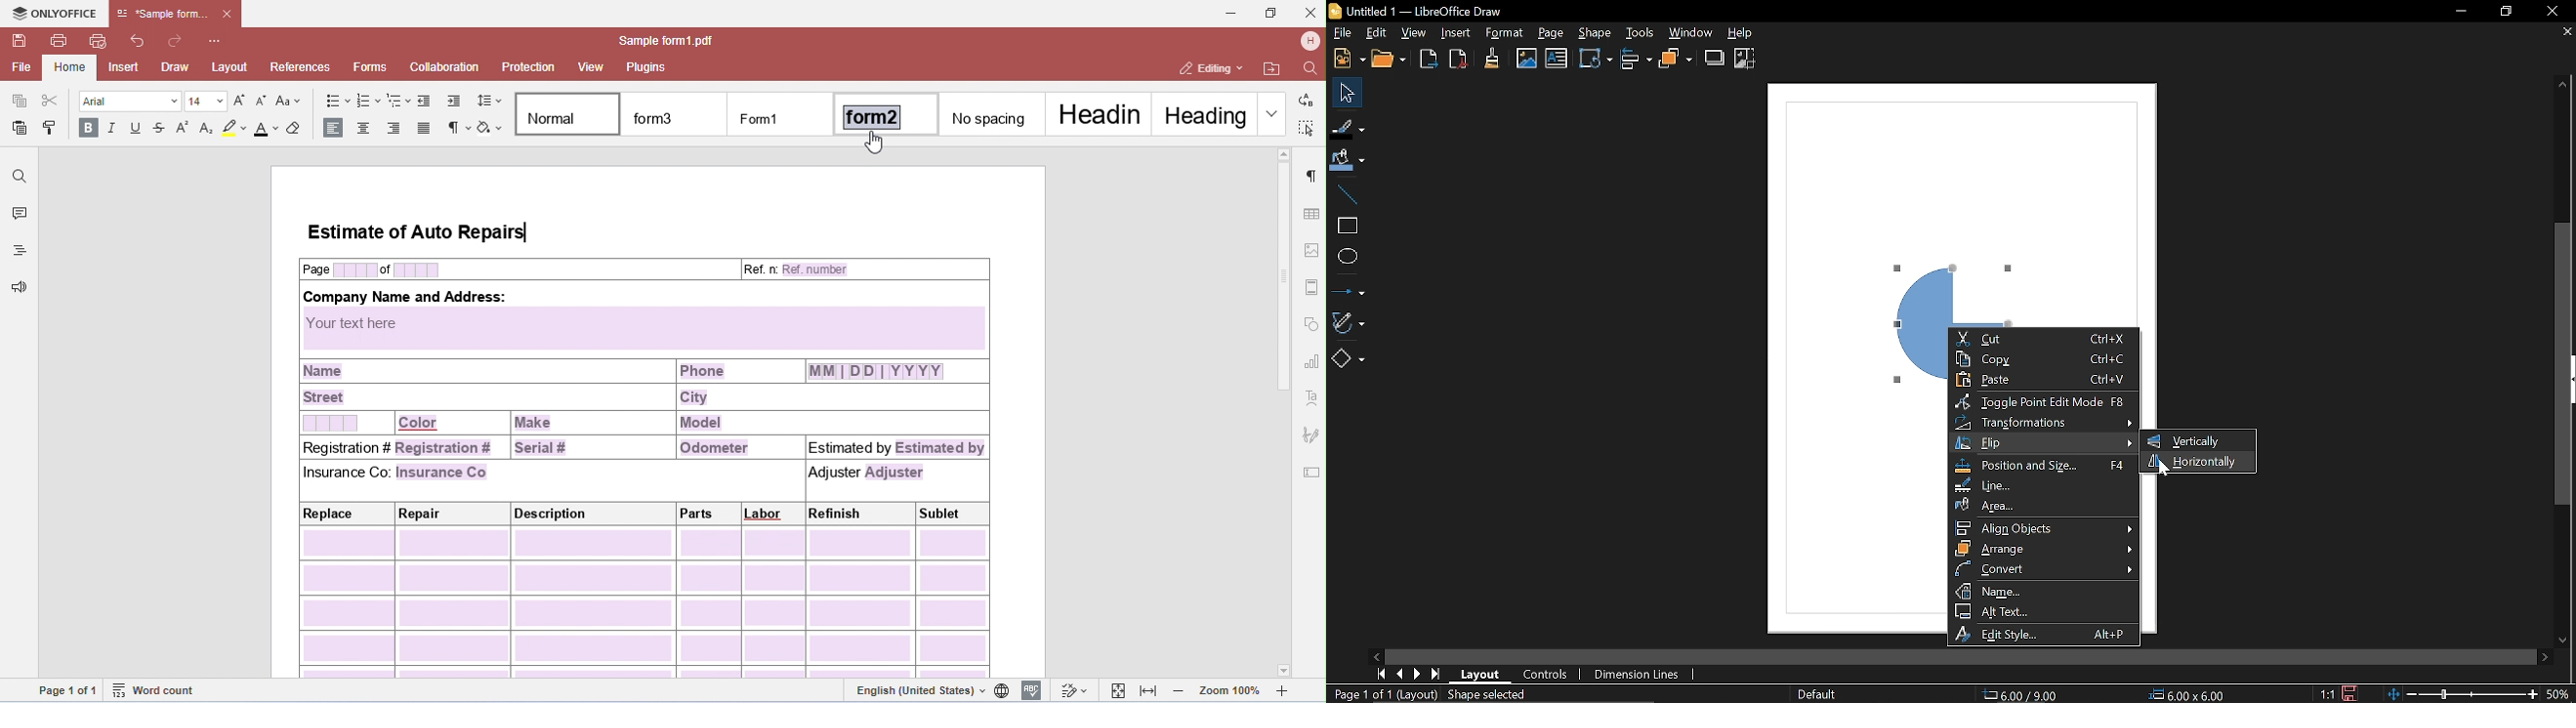 The image size is (2576, 728). What do you see at coordinates (1691, 33) in the screenshot?
I see `Window` at bounding box center [1691, 33].